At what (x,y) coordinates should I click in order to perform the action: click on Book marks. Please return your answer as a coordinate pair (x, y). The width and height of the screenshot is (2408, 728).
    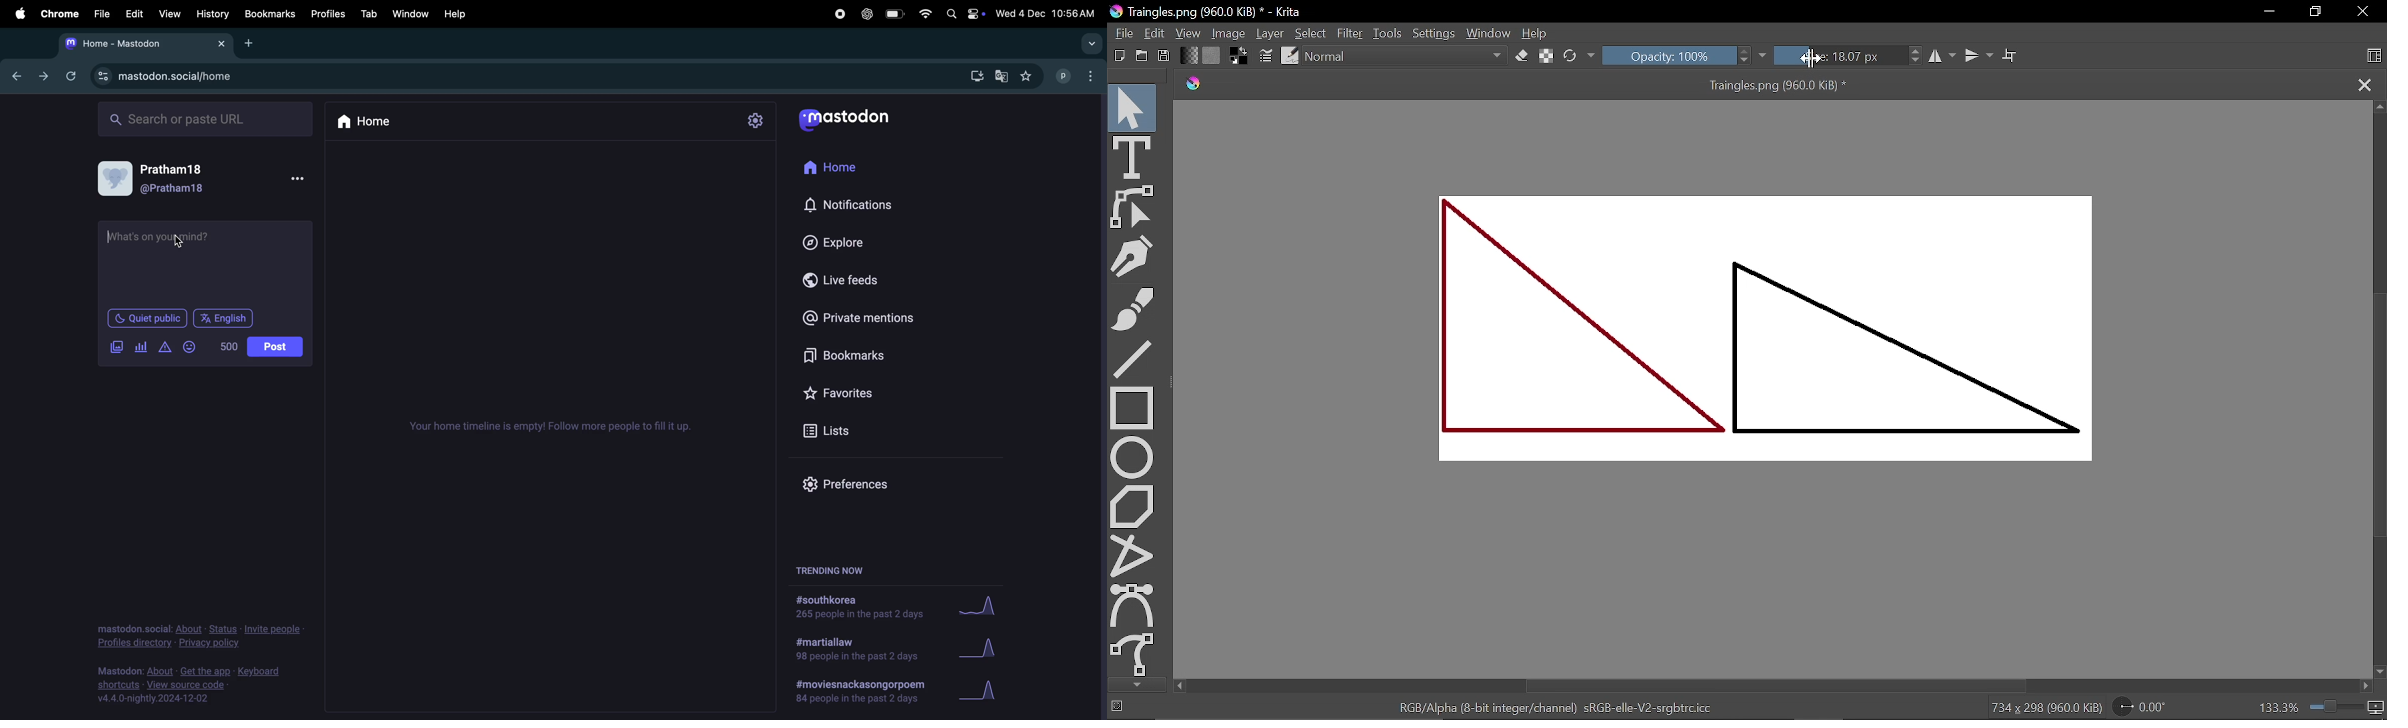
    Looking at the image, I should click on (269, 14).